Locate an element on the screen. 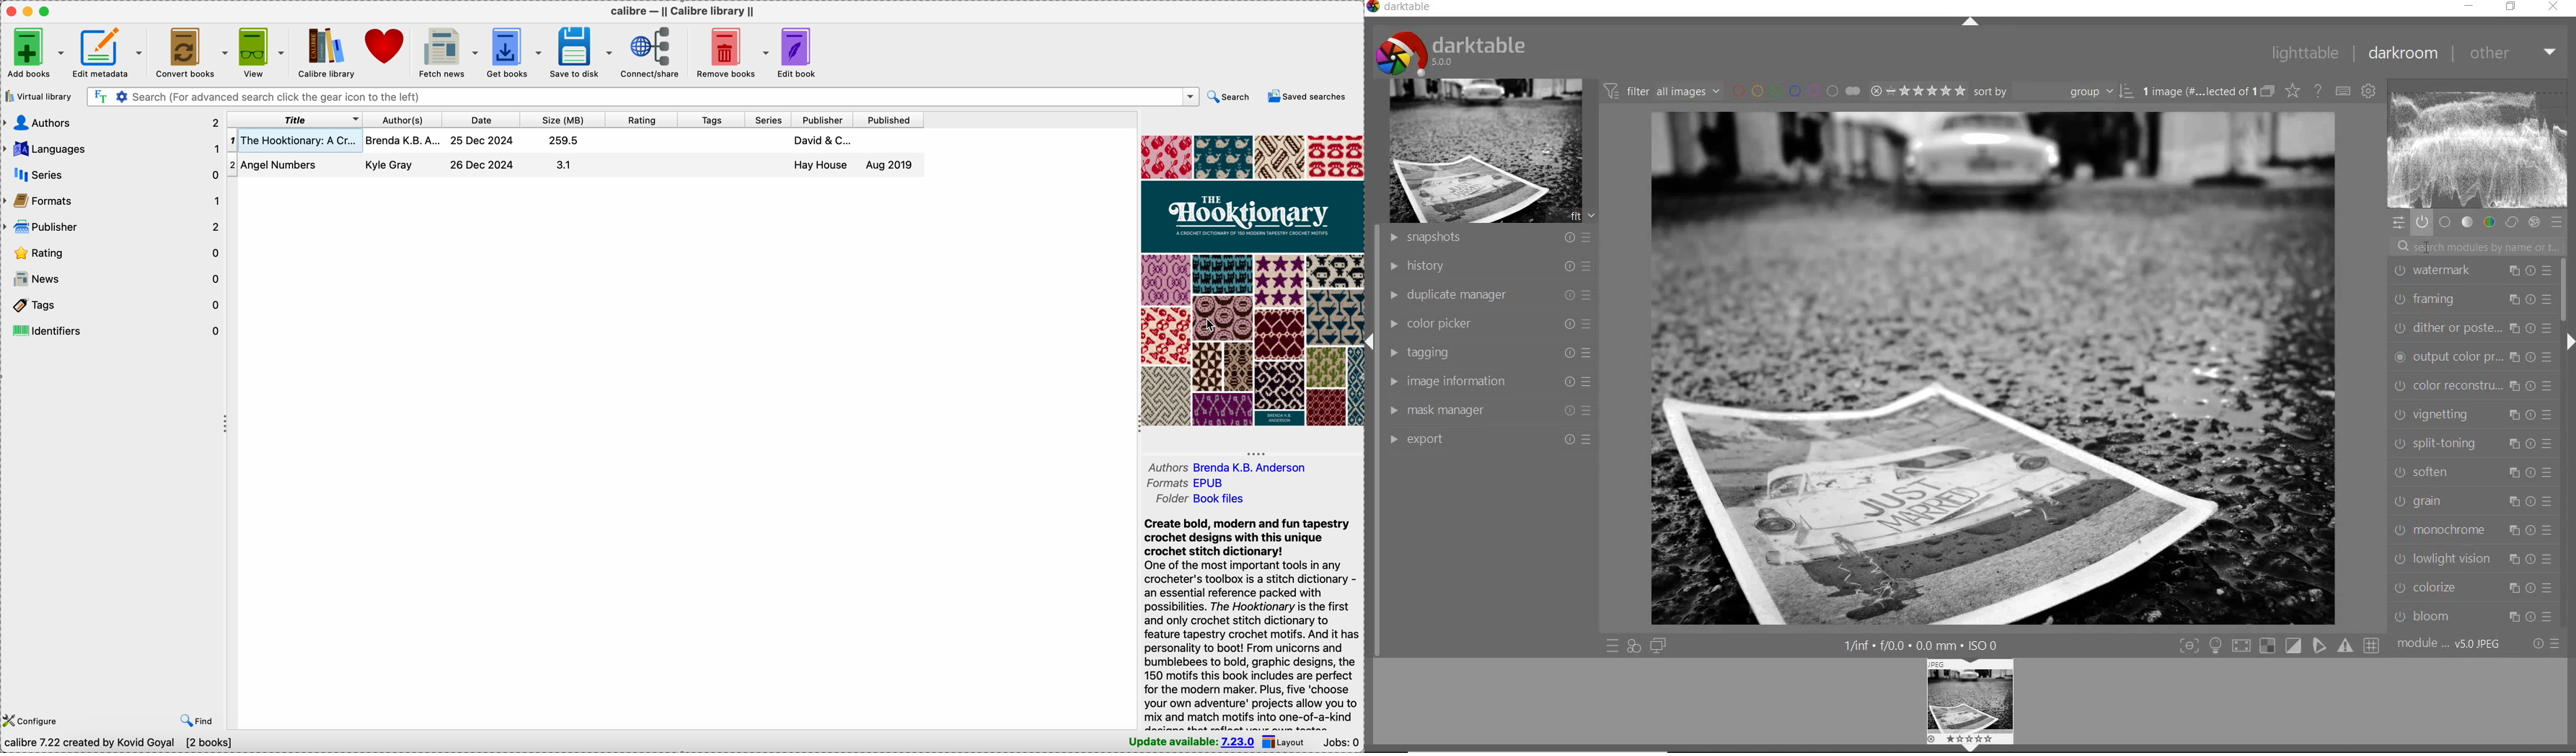  data is located at coordinates (120, 745).